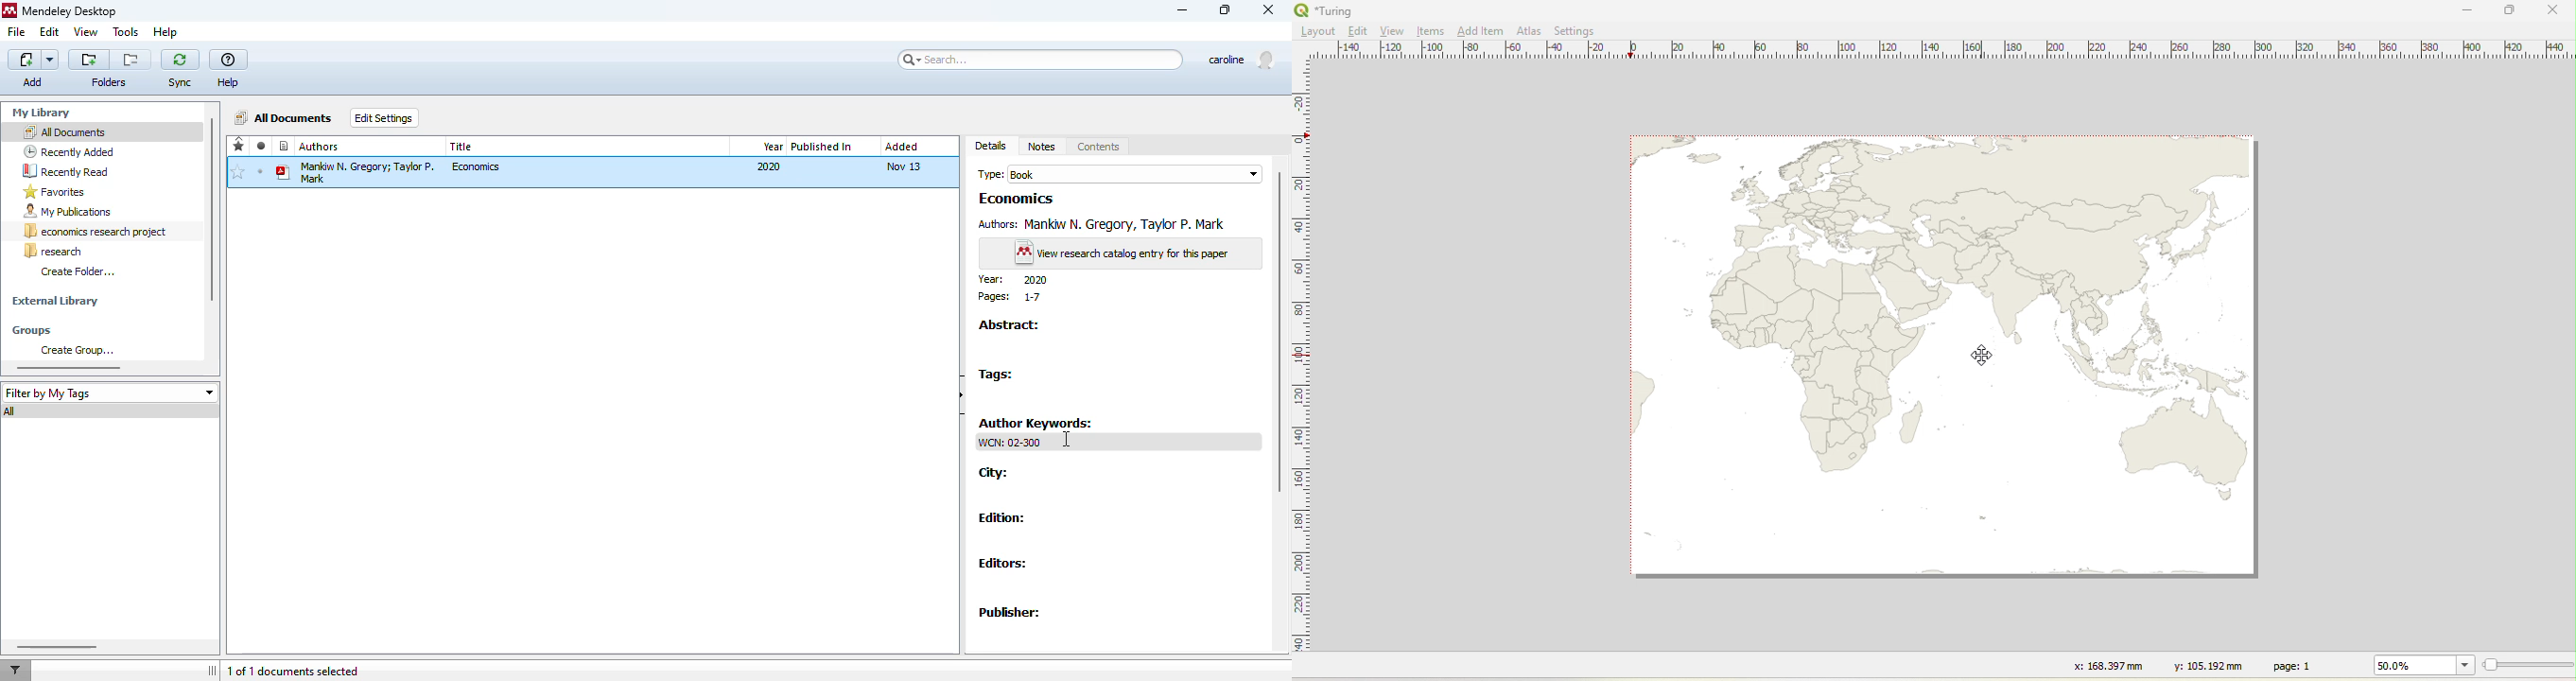 The height and width of the screenshot is (700, 2576). What do you see at coordinates (1576, 31) in the screenshot?
I see `Settings` at bounding box center [1576, 31].